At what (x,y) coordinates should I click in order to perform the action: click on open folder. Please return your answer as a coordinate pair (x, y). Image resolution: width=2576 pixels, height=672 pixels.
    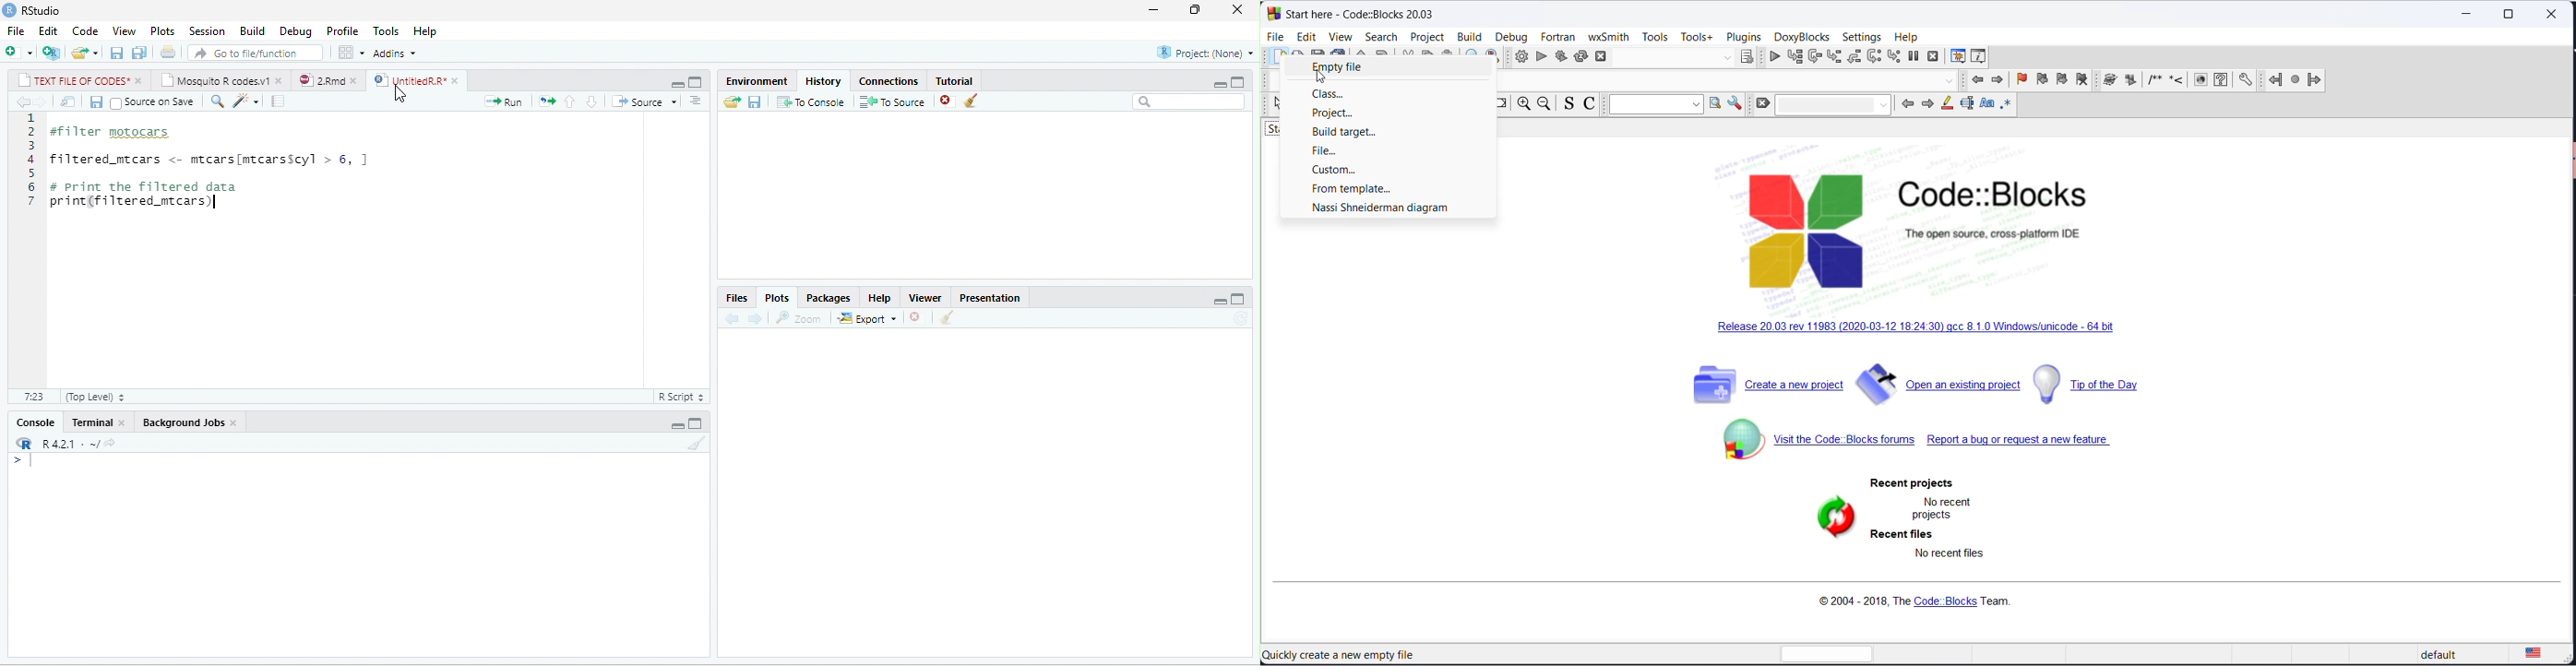
    Looking at the image, I should click on (732, 101).